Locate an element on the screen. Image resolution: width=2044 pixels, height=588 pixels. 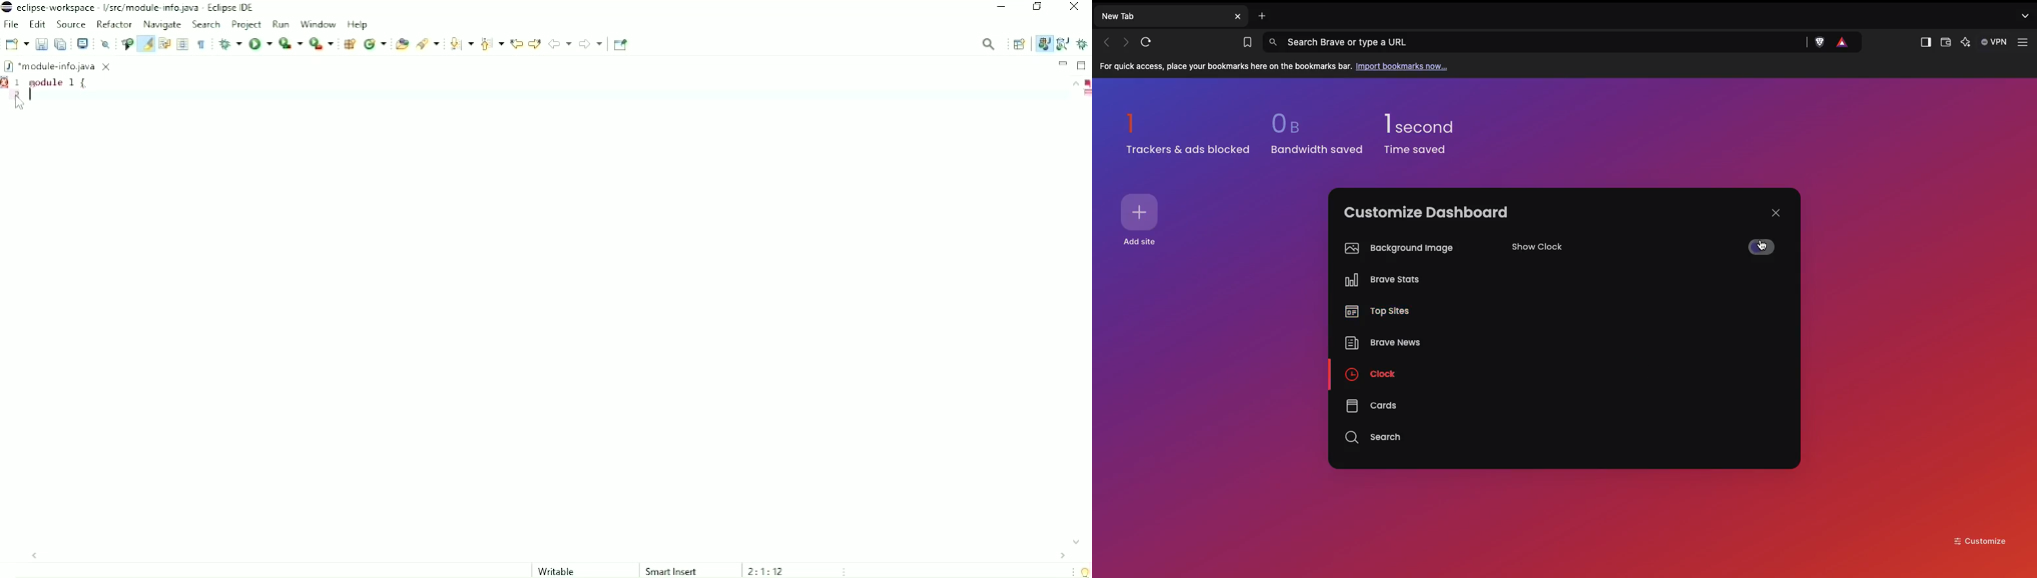
On top sites is located at coordinates (1378, 312).